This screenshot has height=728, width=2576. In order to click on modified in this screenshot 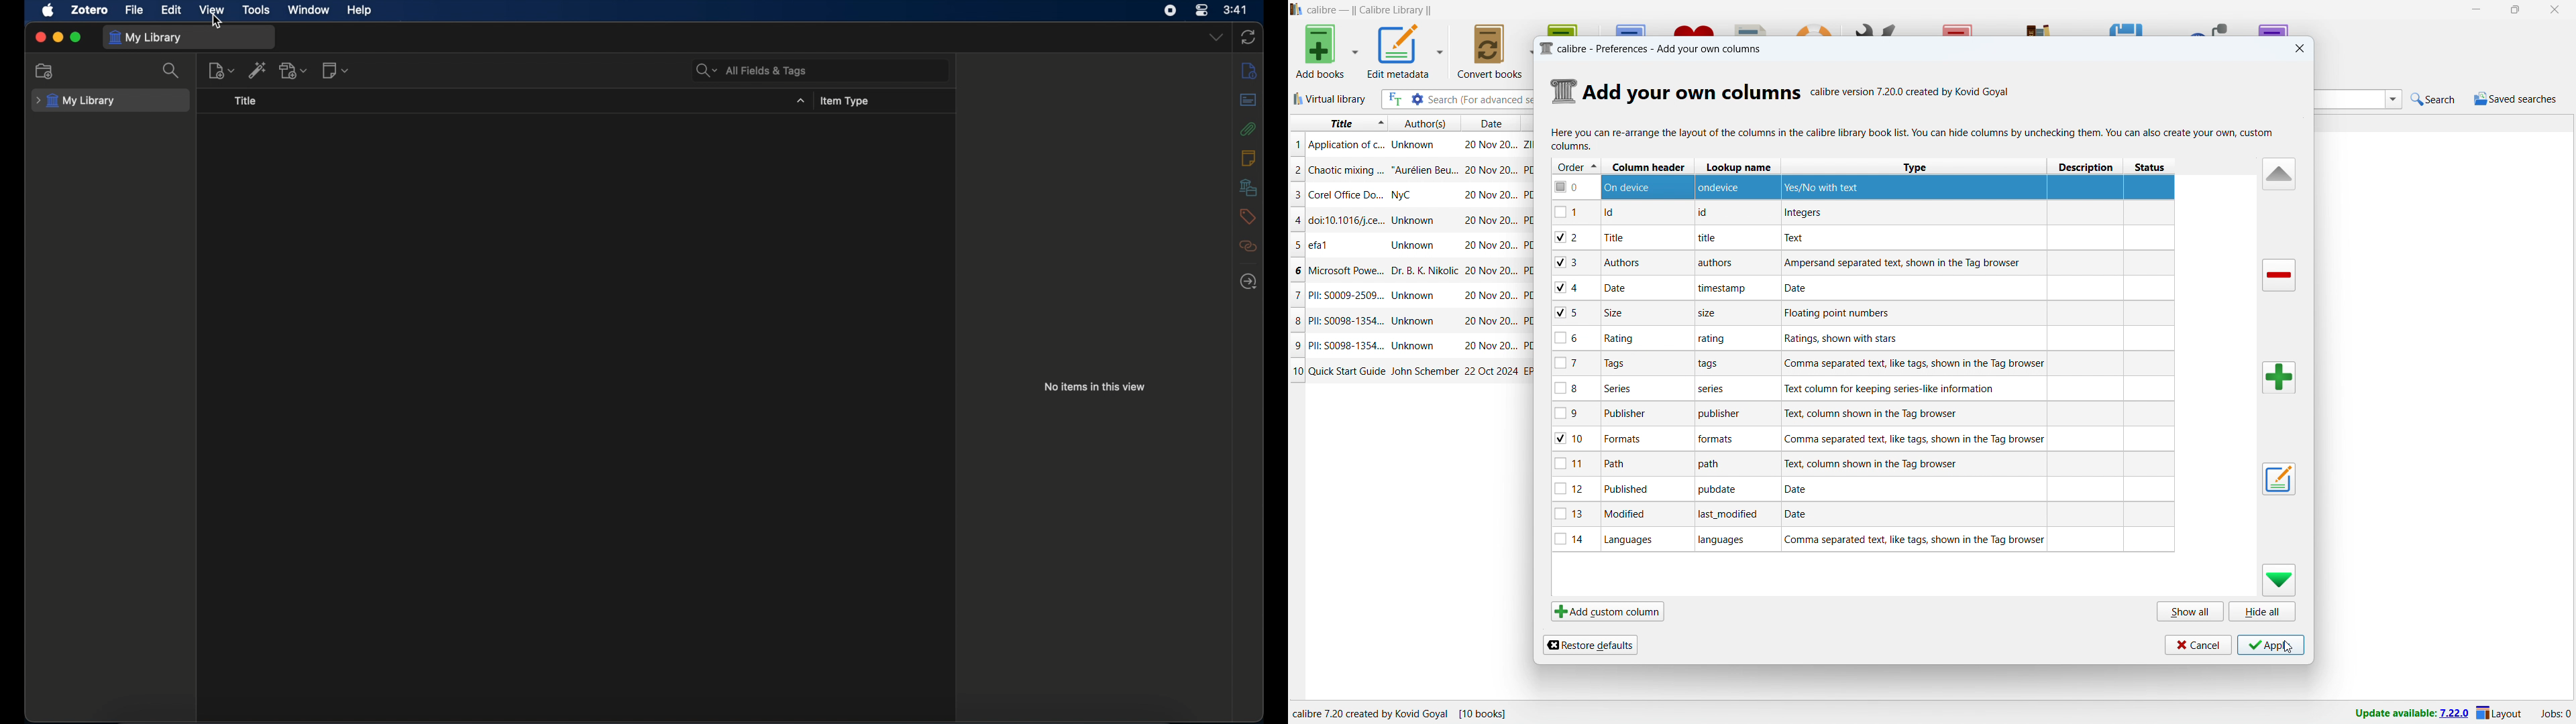, I will do `click(1630, 515)`.